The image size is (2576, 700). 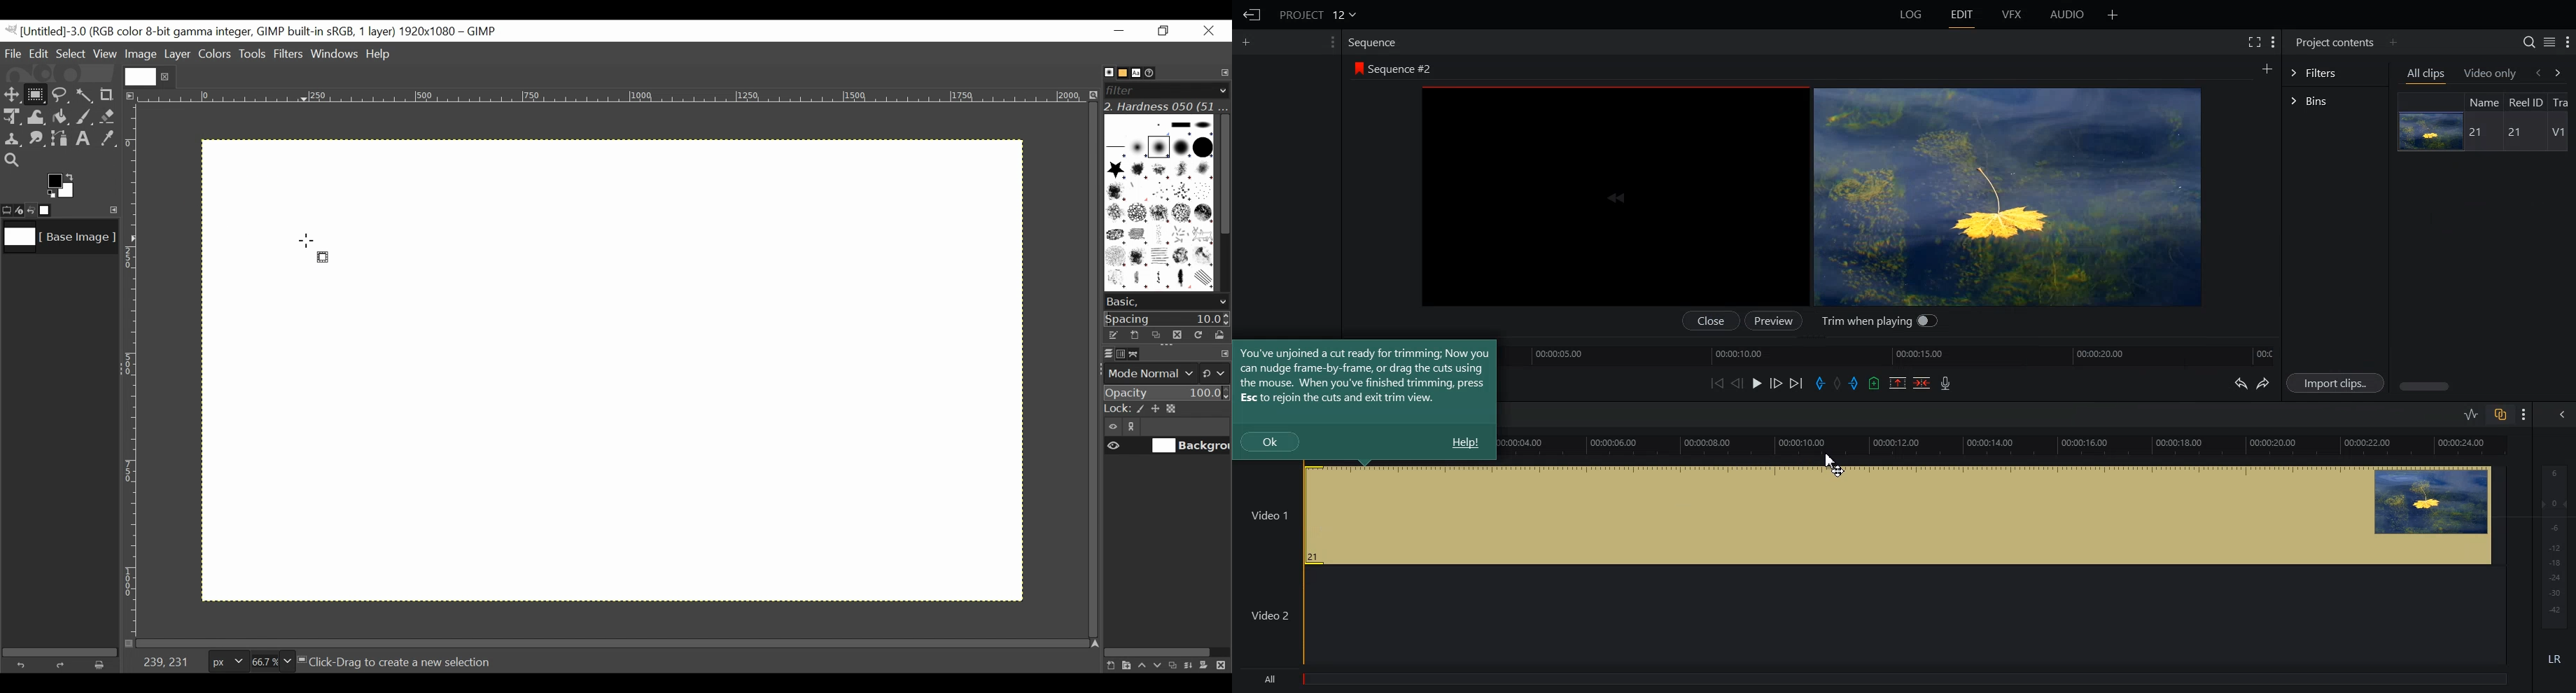 I want to click on merge the layer, so click(x=1192, y=665).